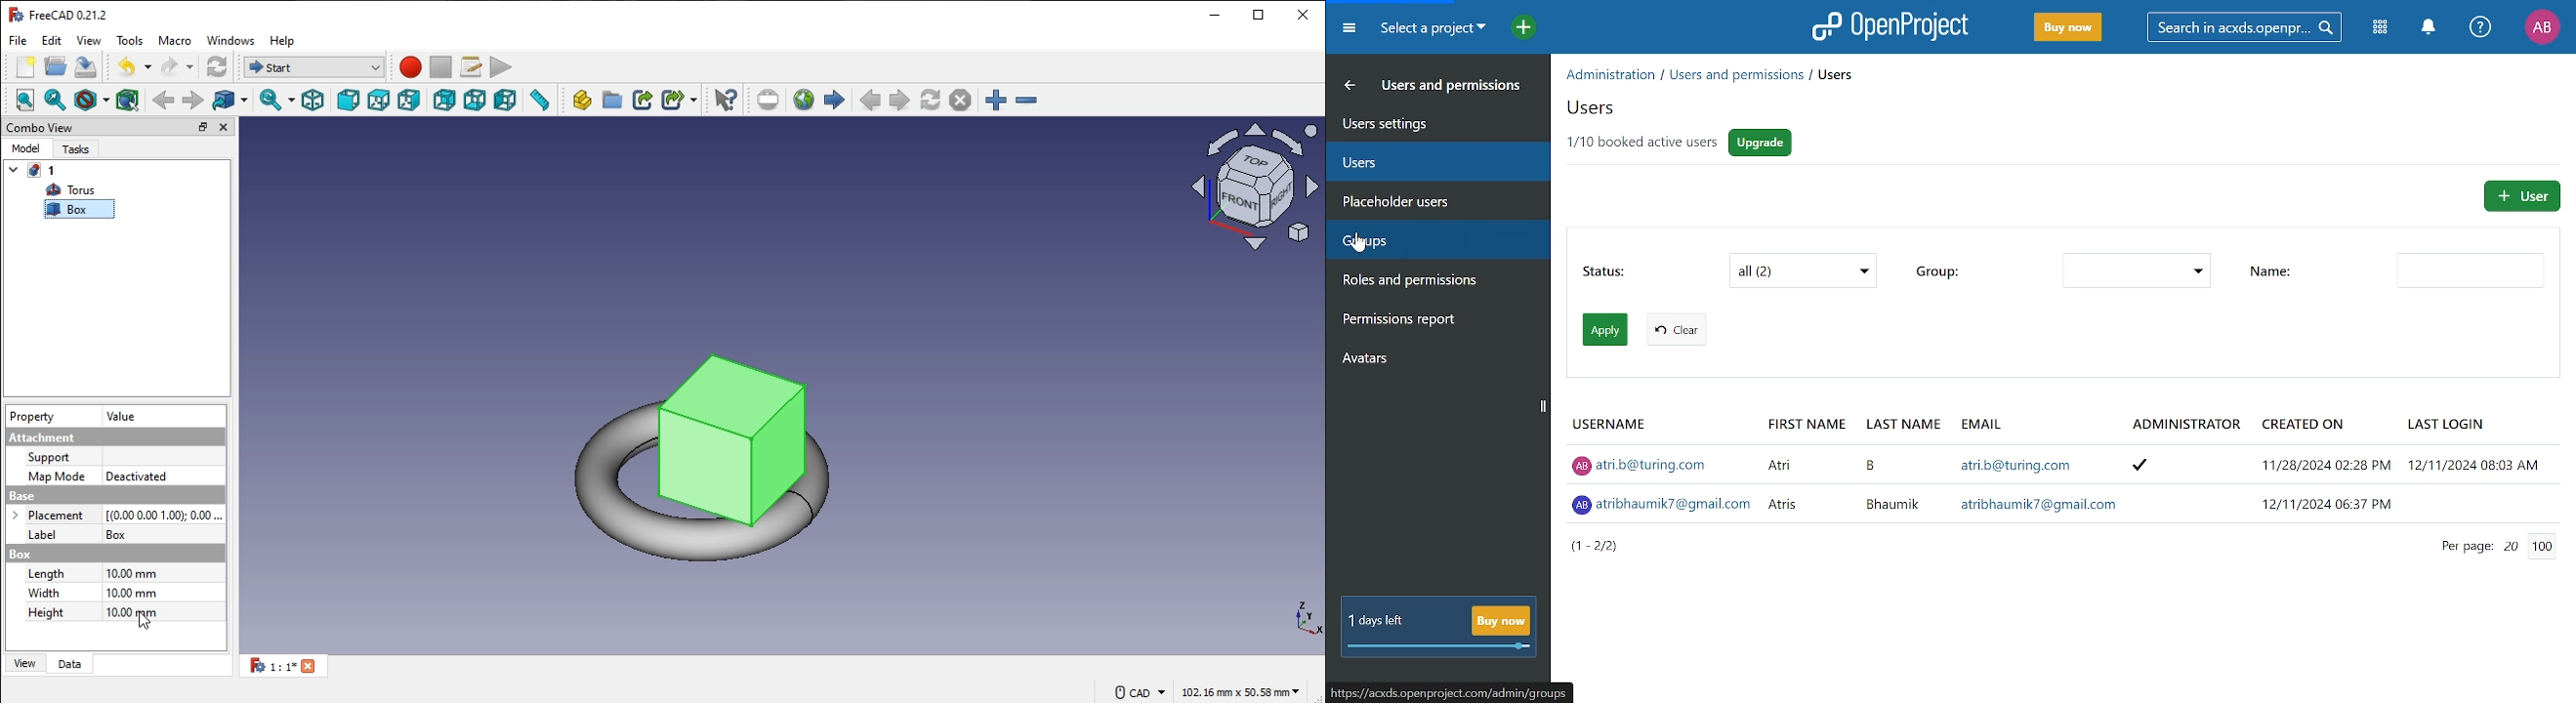 This screenshot has width=2576, height=728. Describe the element at coordinates (1453, 89) in the screenshot. I see `Users and permissoins` at that location.